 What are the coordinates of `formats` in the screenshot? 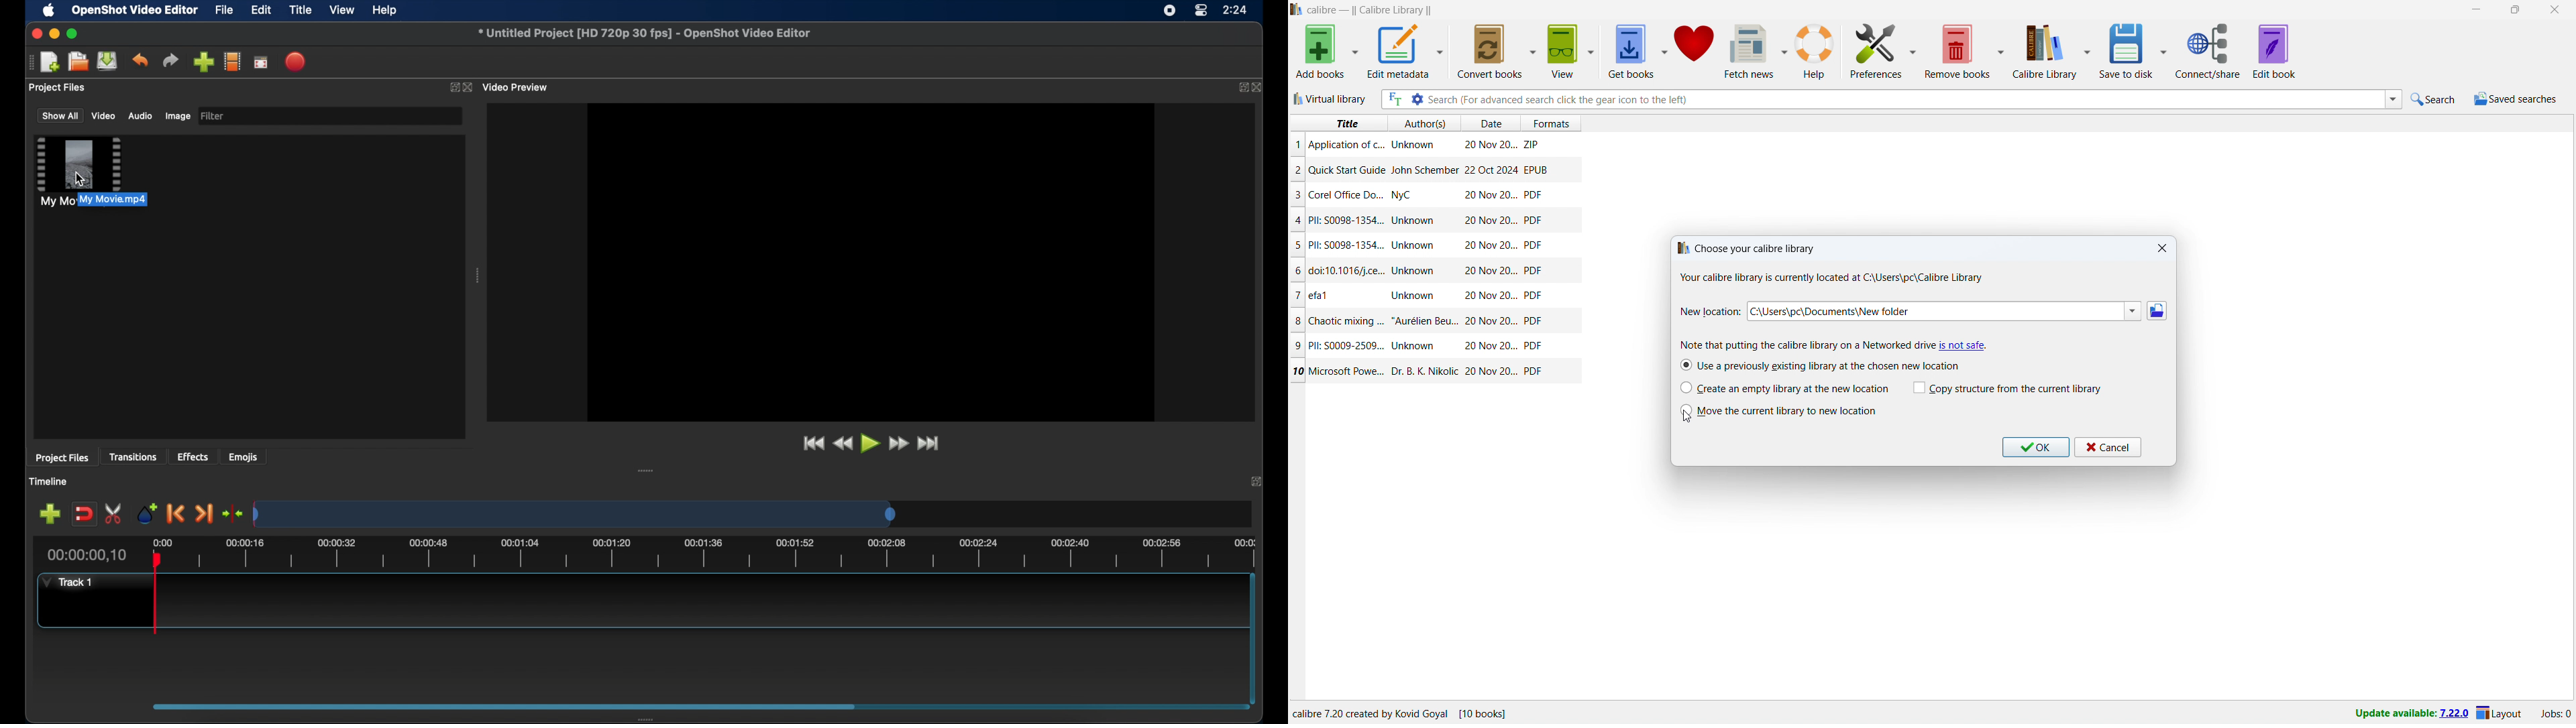 It's located at (1557, 121).